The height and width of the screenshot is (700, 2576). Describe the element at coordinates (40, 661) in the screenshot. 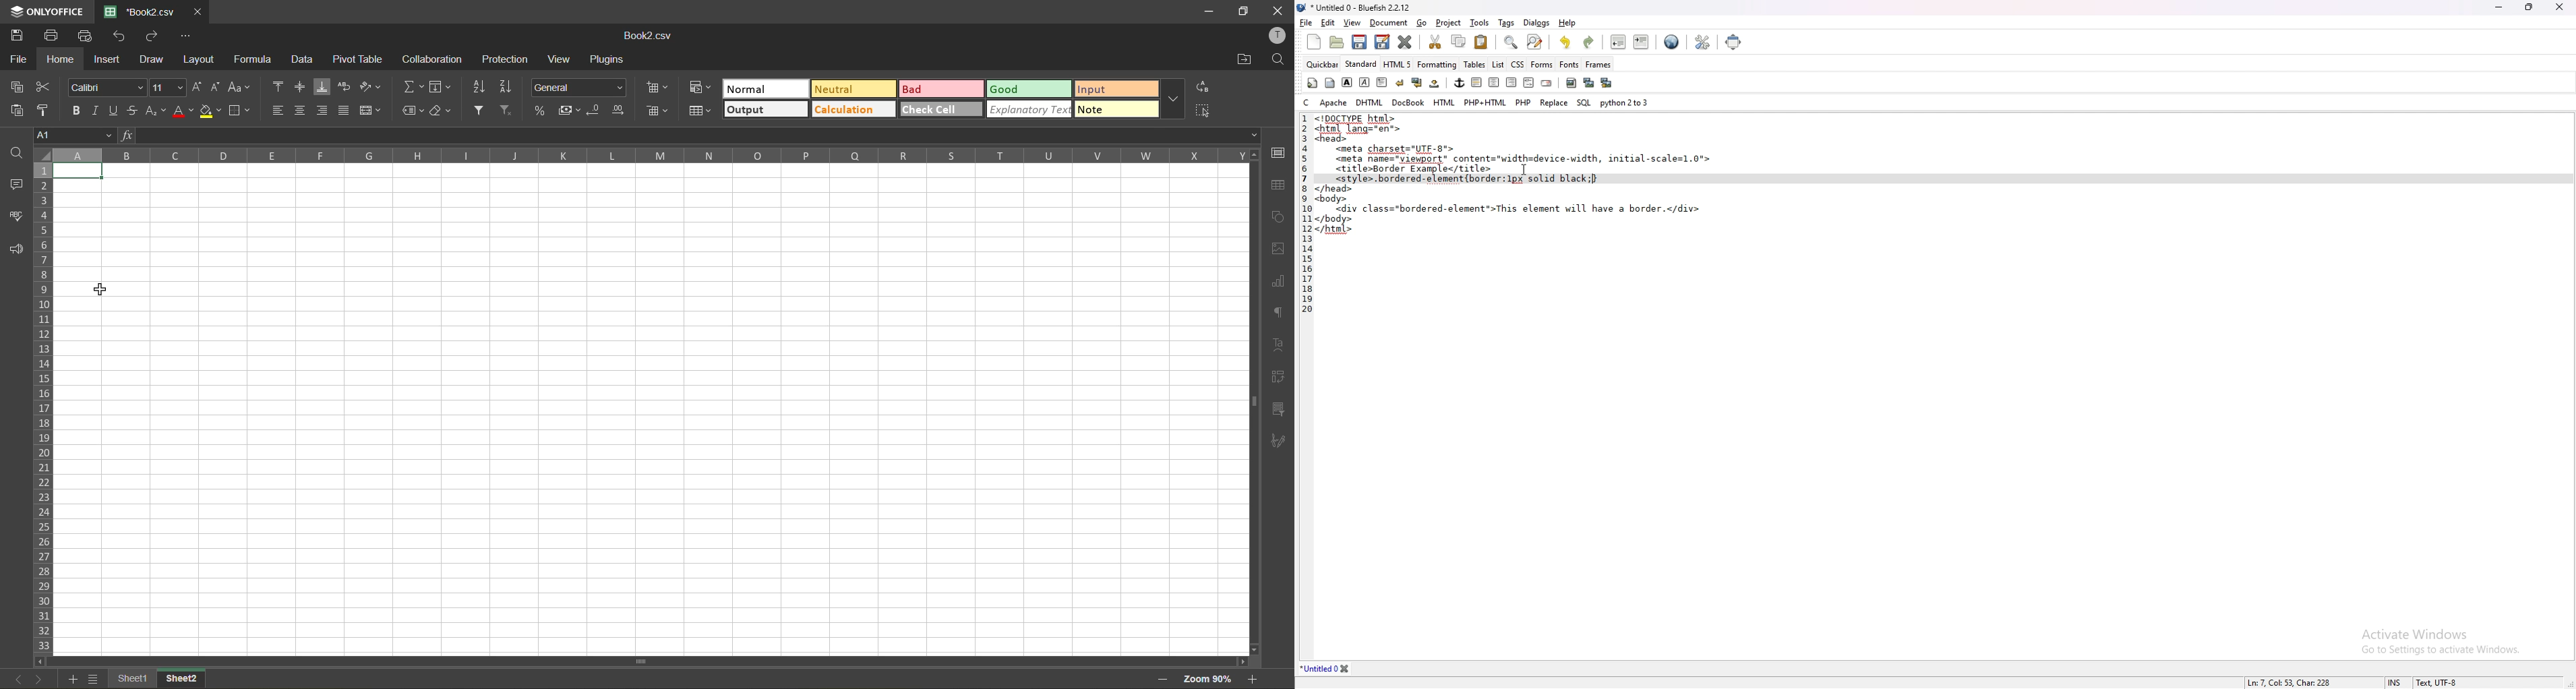

I see `move left` at that location.